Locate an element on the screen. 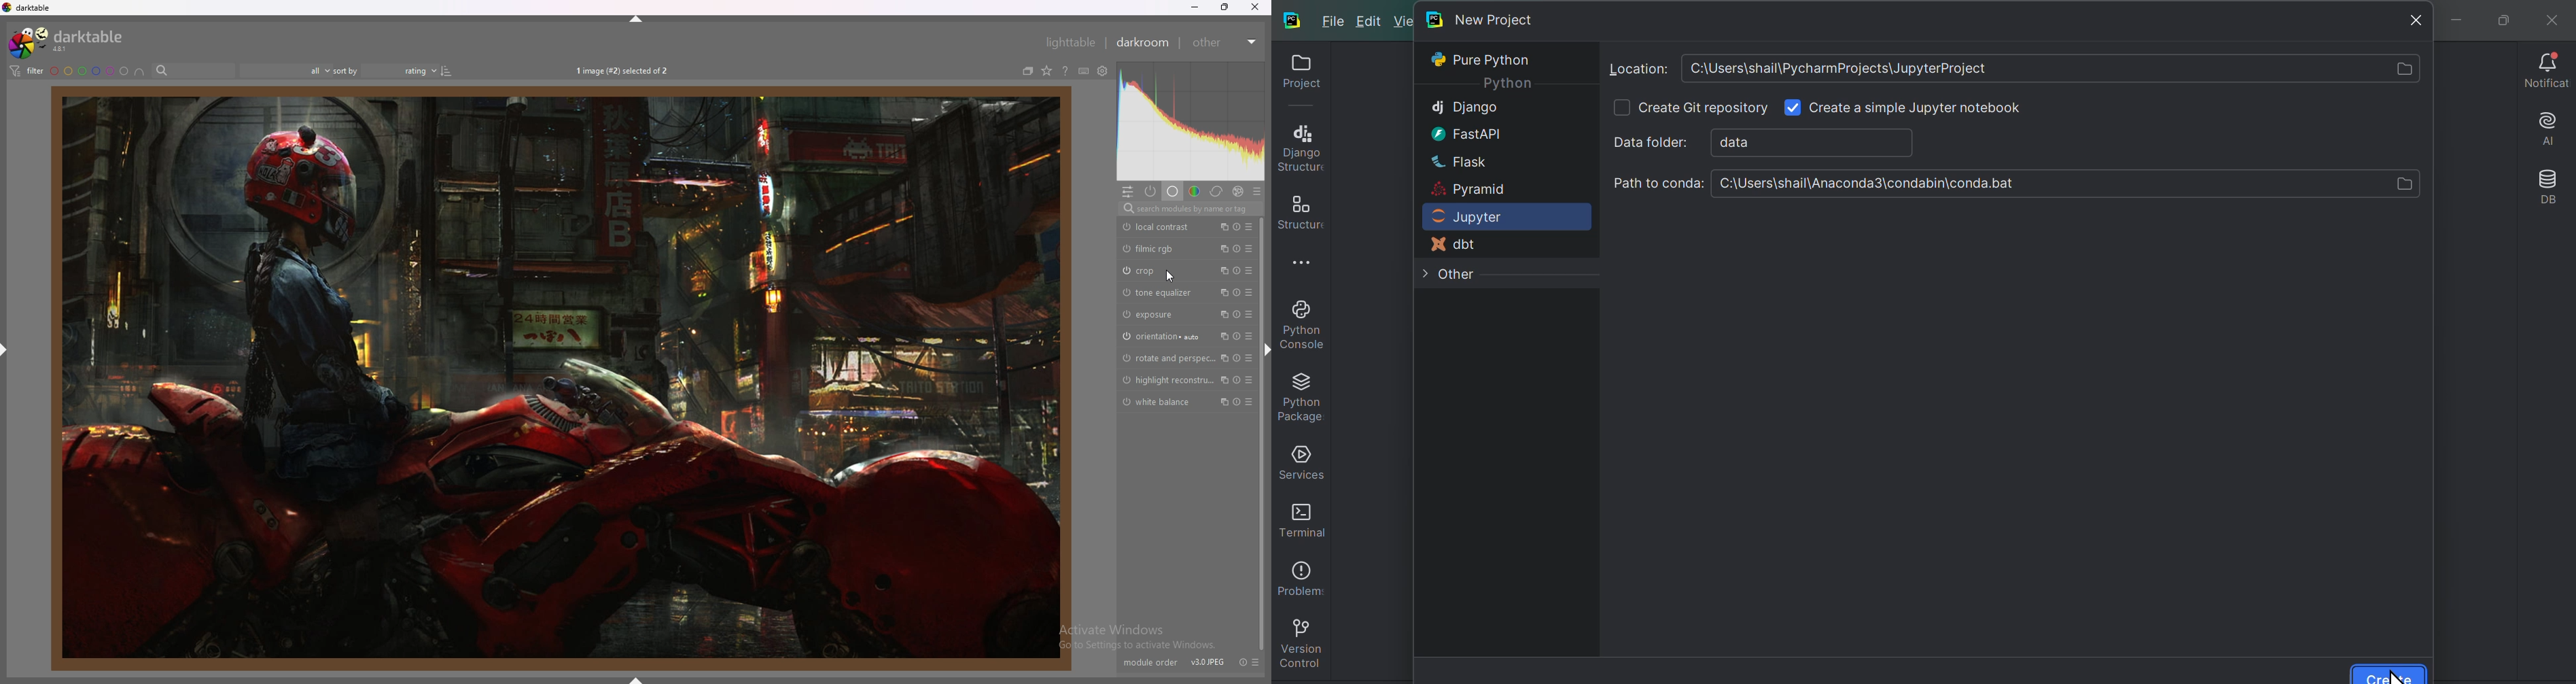  presets is located at coordinates (1257, 191).